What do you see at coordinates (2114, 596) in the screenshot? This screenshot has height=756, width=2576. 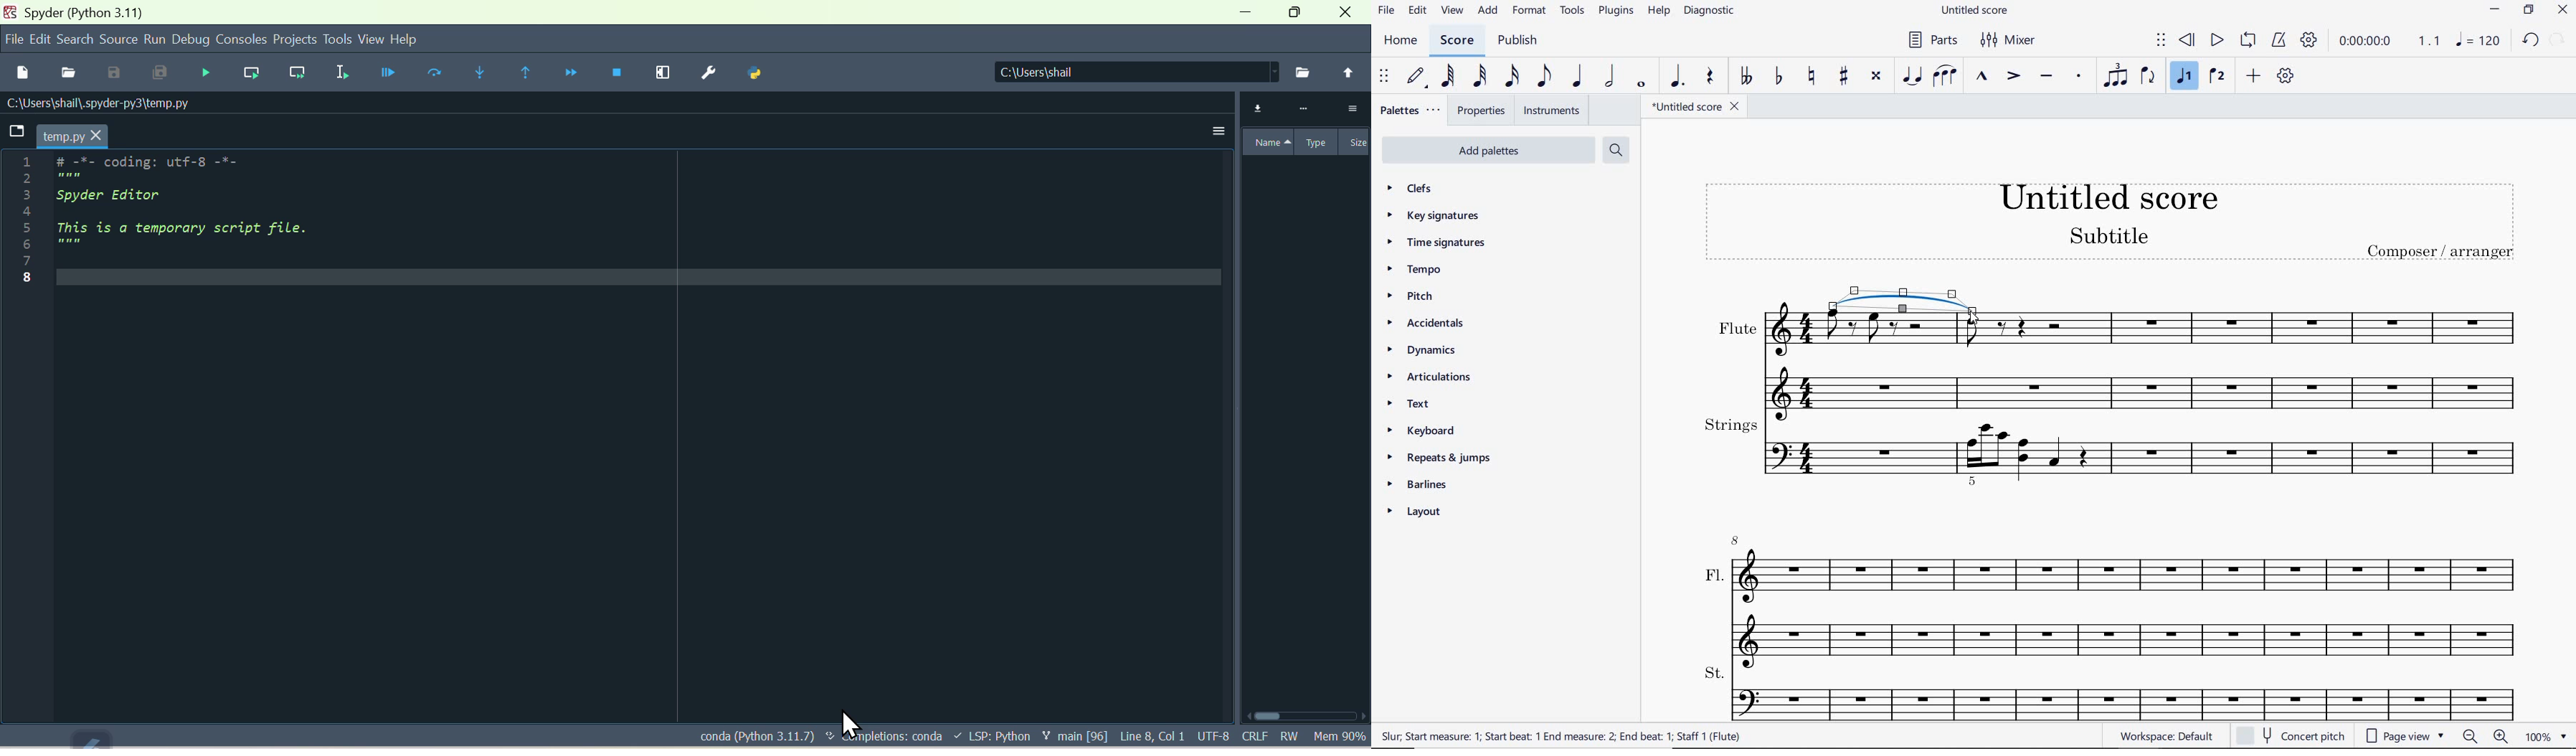 I see `Fl.` at bounding box center [2114, 596].